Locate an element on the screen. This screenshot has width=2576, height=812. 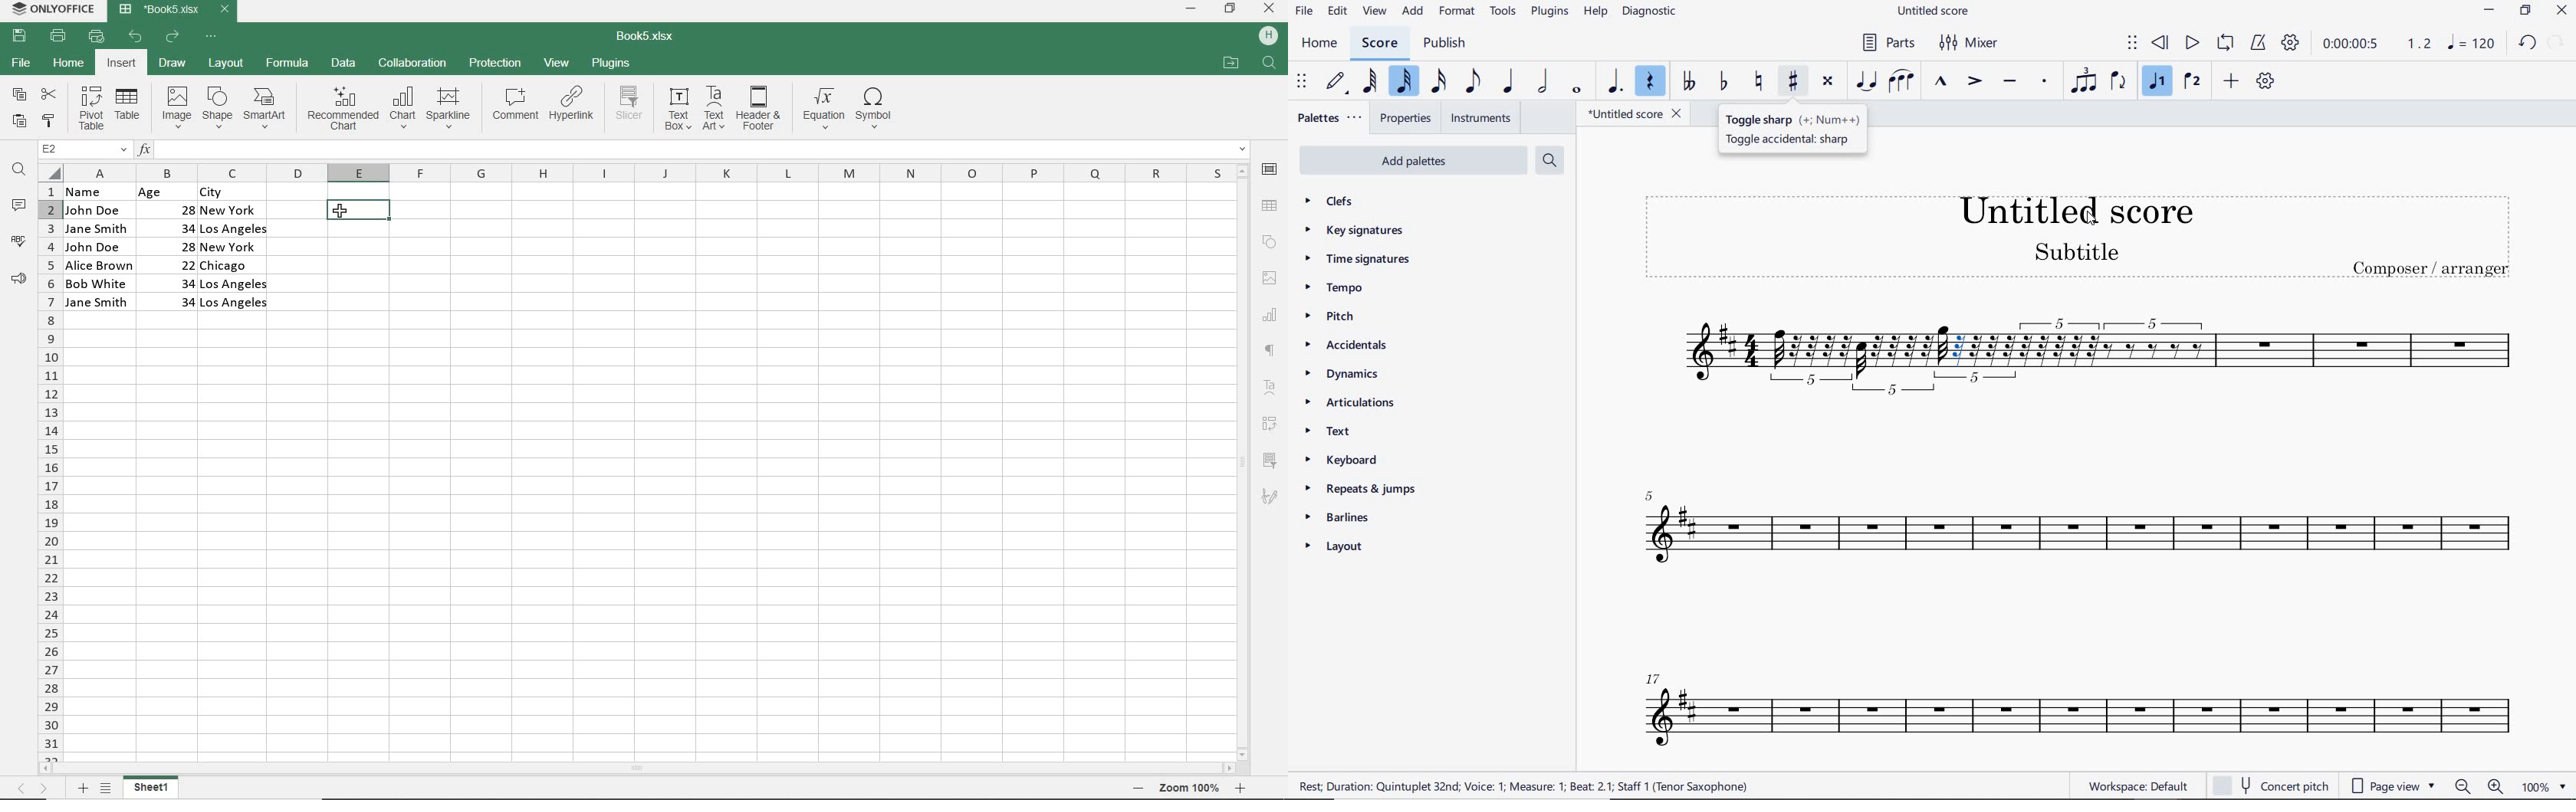
VIEW is located at coordinates (557, 63).